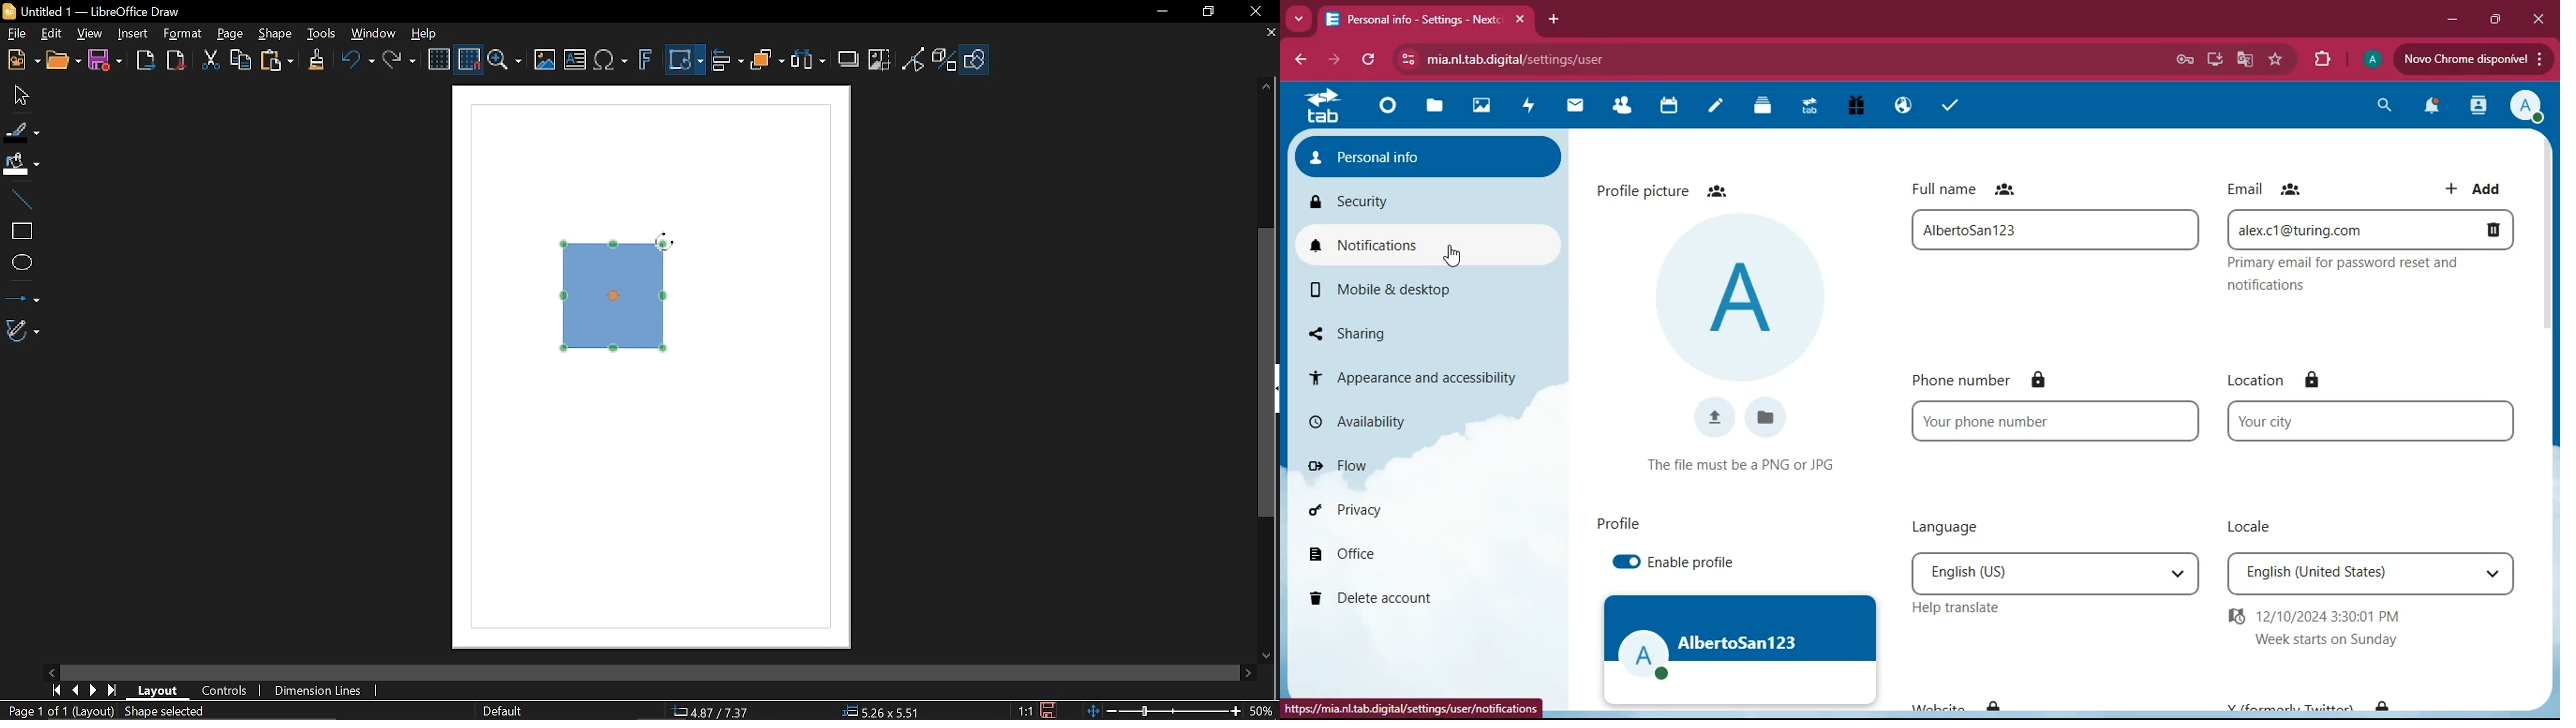 This screenshot has width=2576, height=728. What do you see at coordinates (2451, 19) in the screenshot?
I see `minimize` at bounding box center [2451, 19].